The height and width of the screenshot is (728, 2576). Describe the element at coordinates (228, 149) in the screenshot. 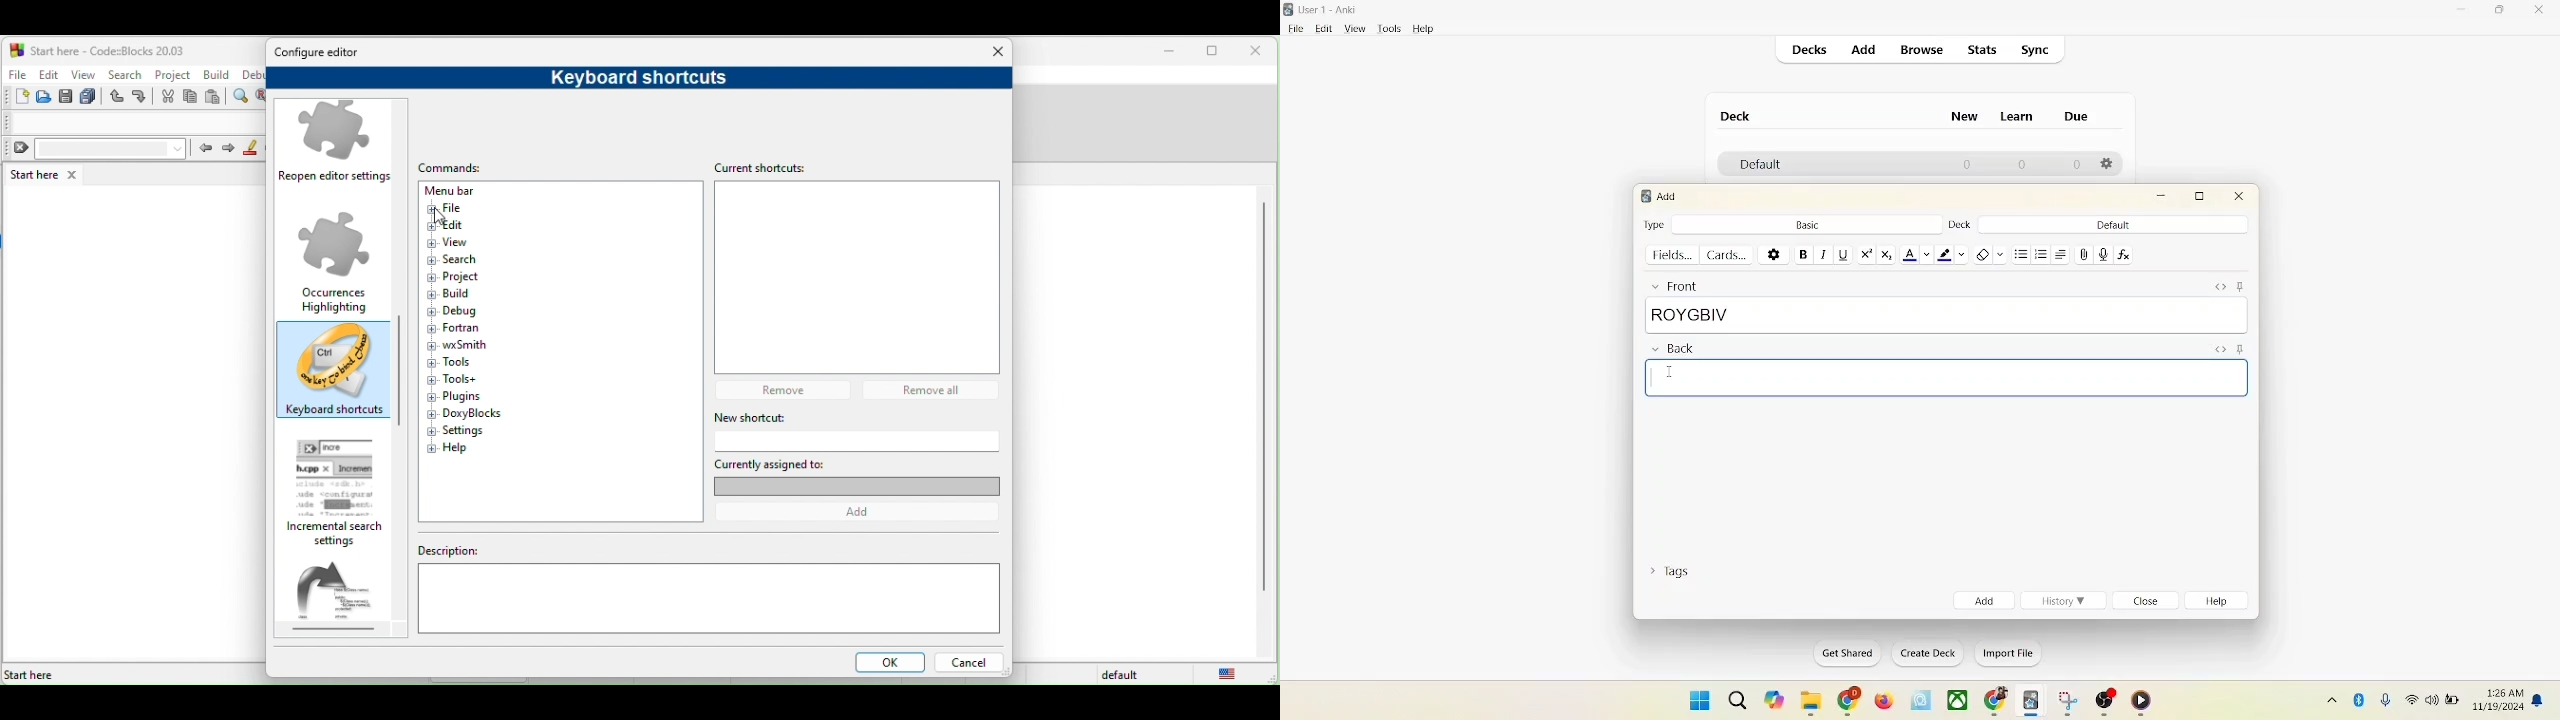

I see `next ` at that location.